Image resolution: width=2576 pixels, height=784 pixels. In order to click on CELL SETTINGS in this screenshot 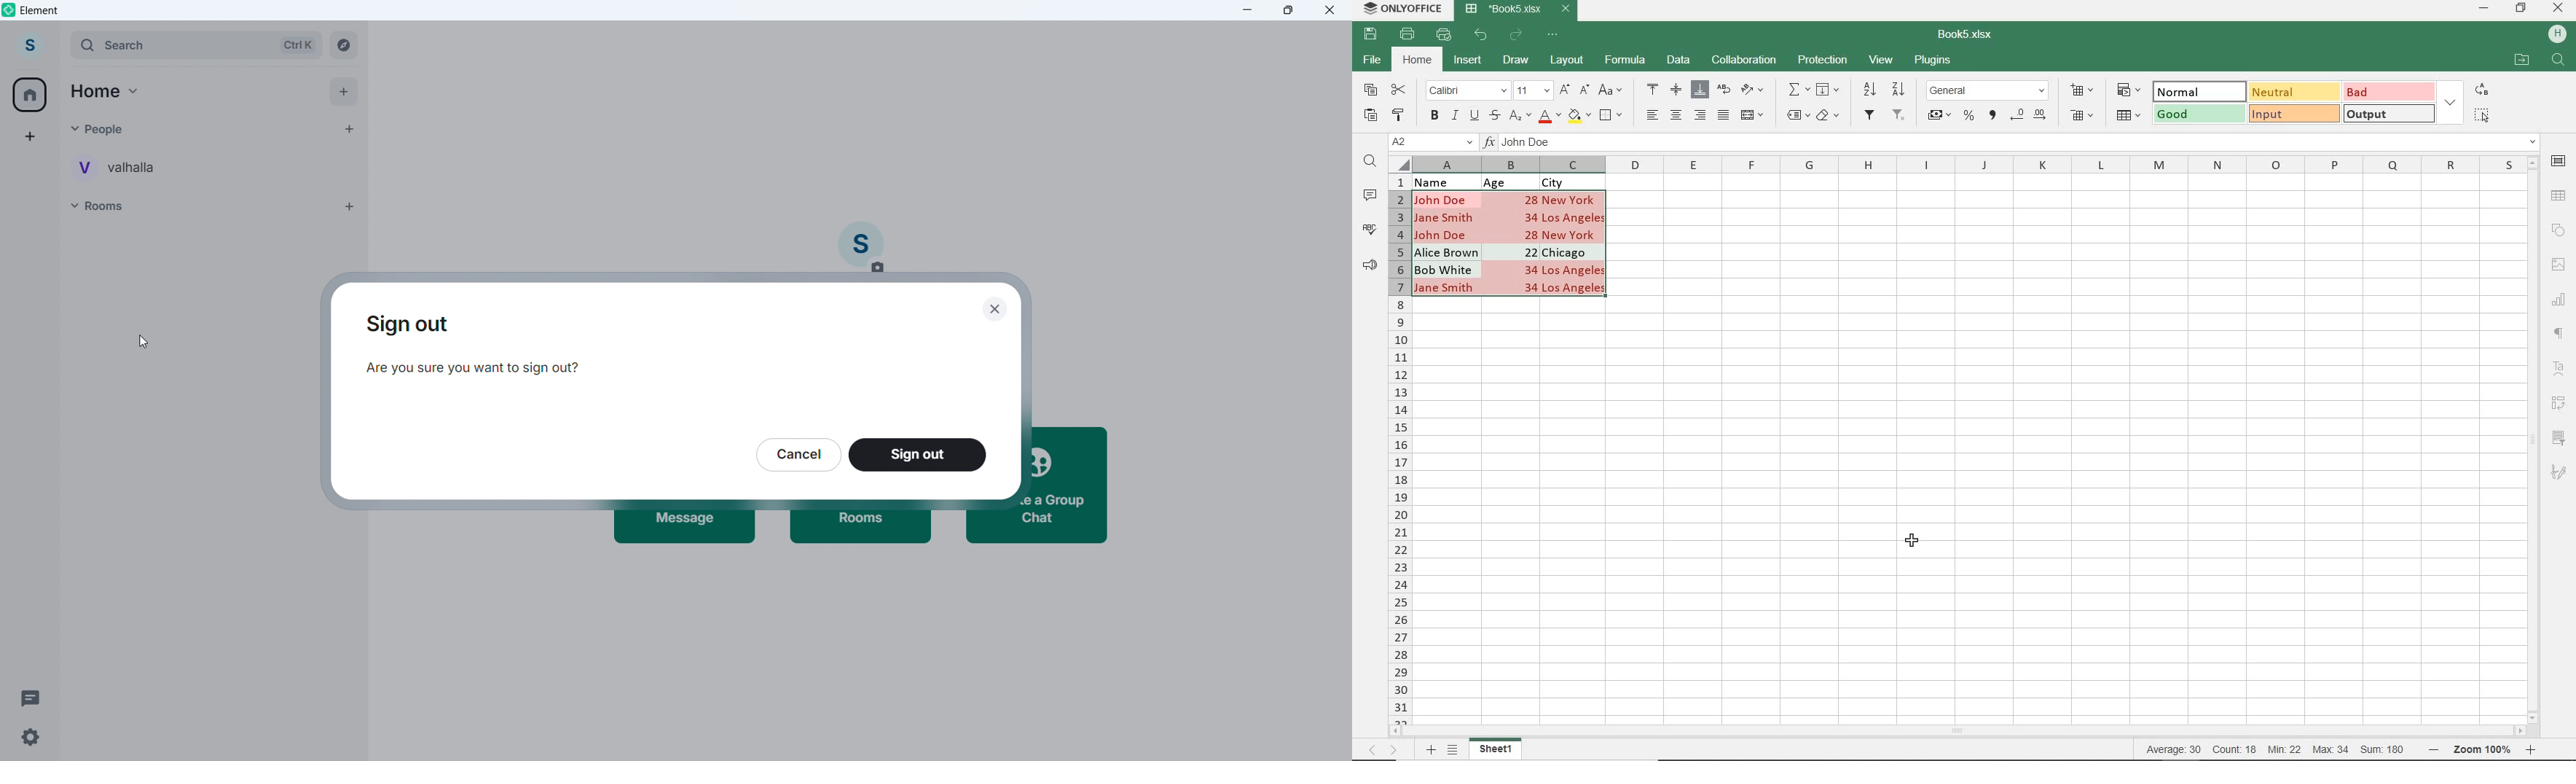, I will do `click(2559, 160)`.